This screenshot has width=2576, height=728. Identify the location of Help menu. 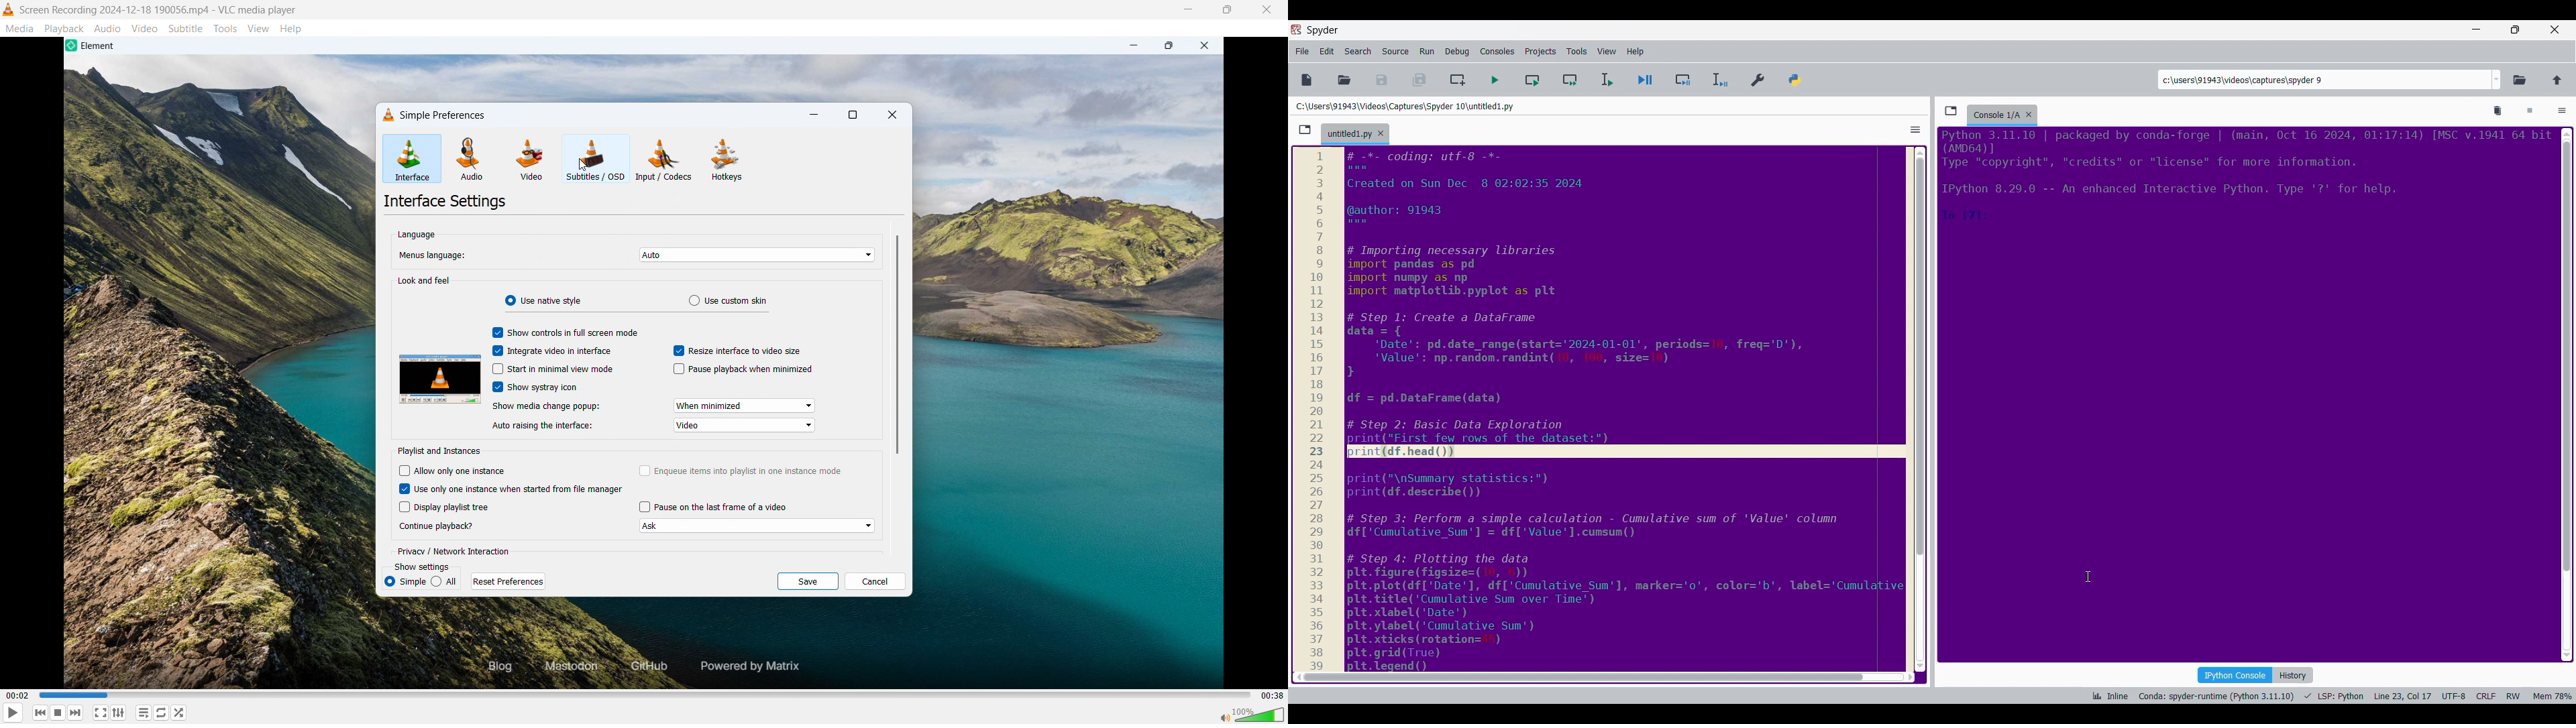
(1635, 52).